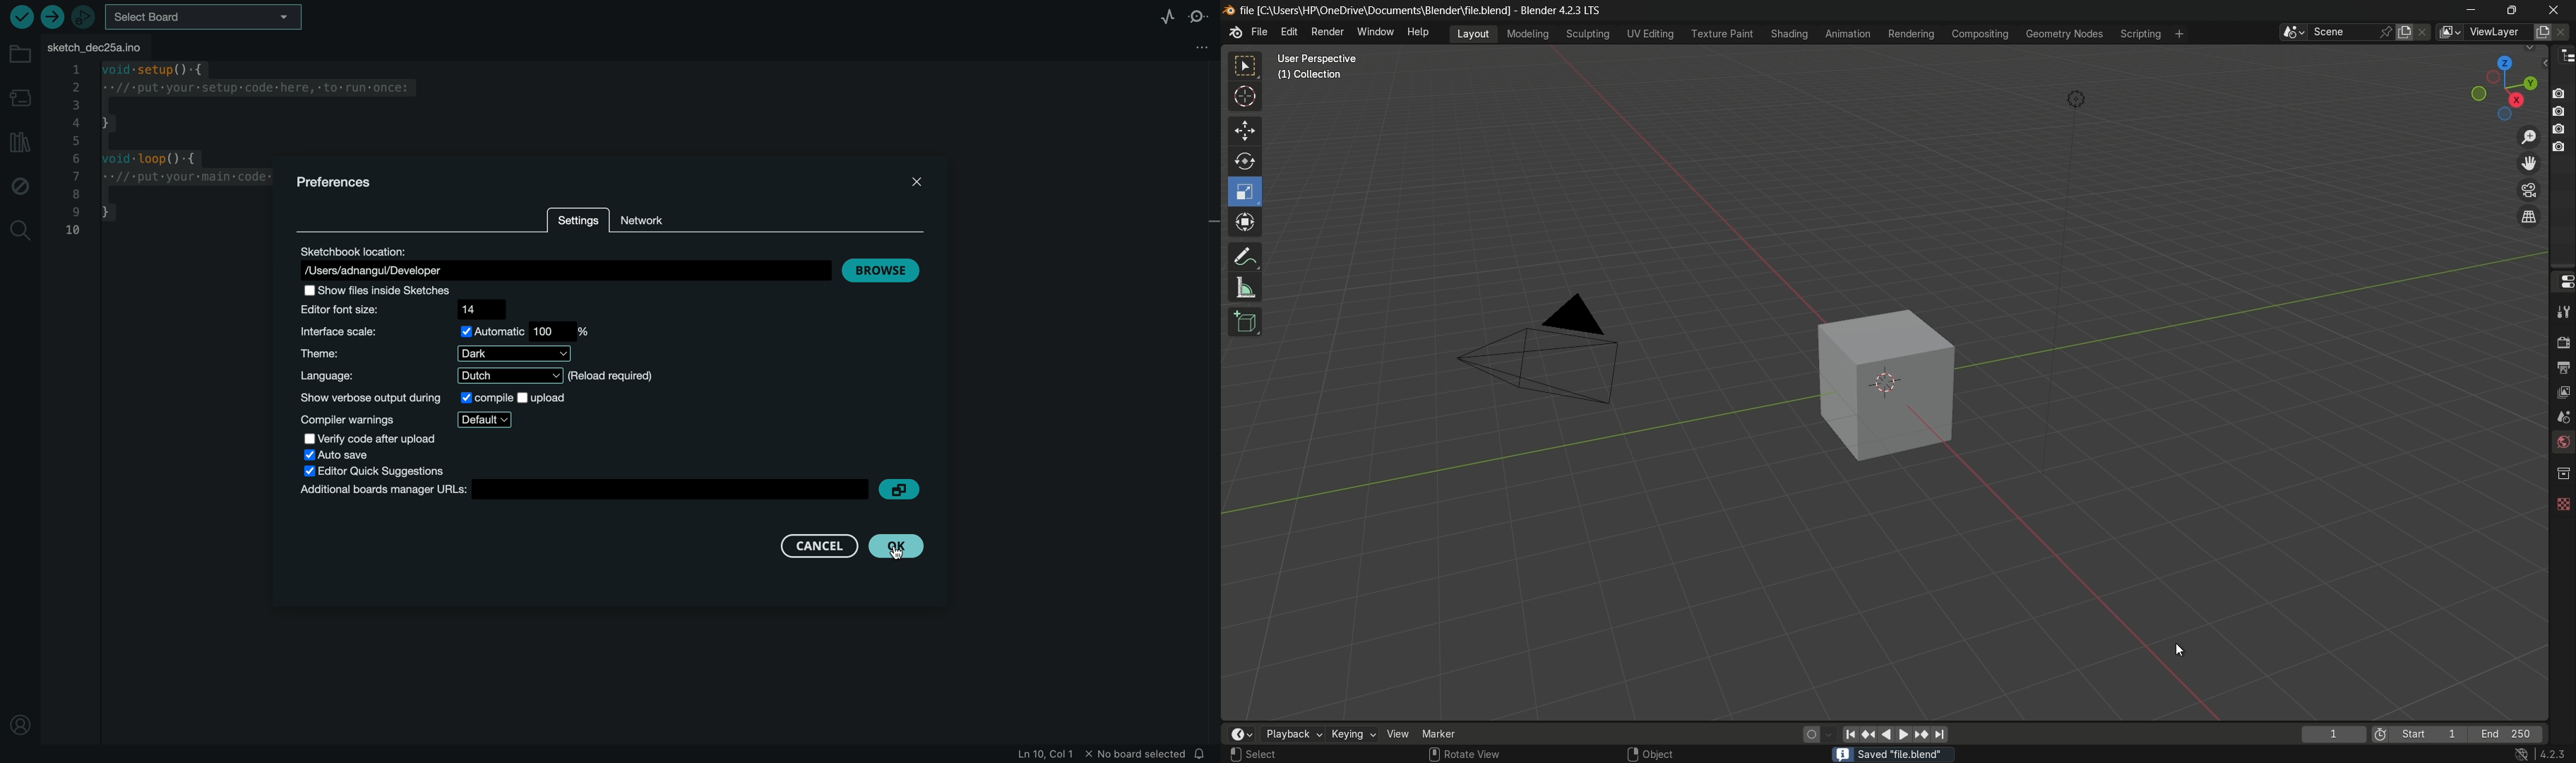 Image resolution: width=2576 pixels, height=784 pixels. What do you see at coordinates (1247, 191) in the screenshot?
I see `scale` at bounding box center [1247, 191].